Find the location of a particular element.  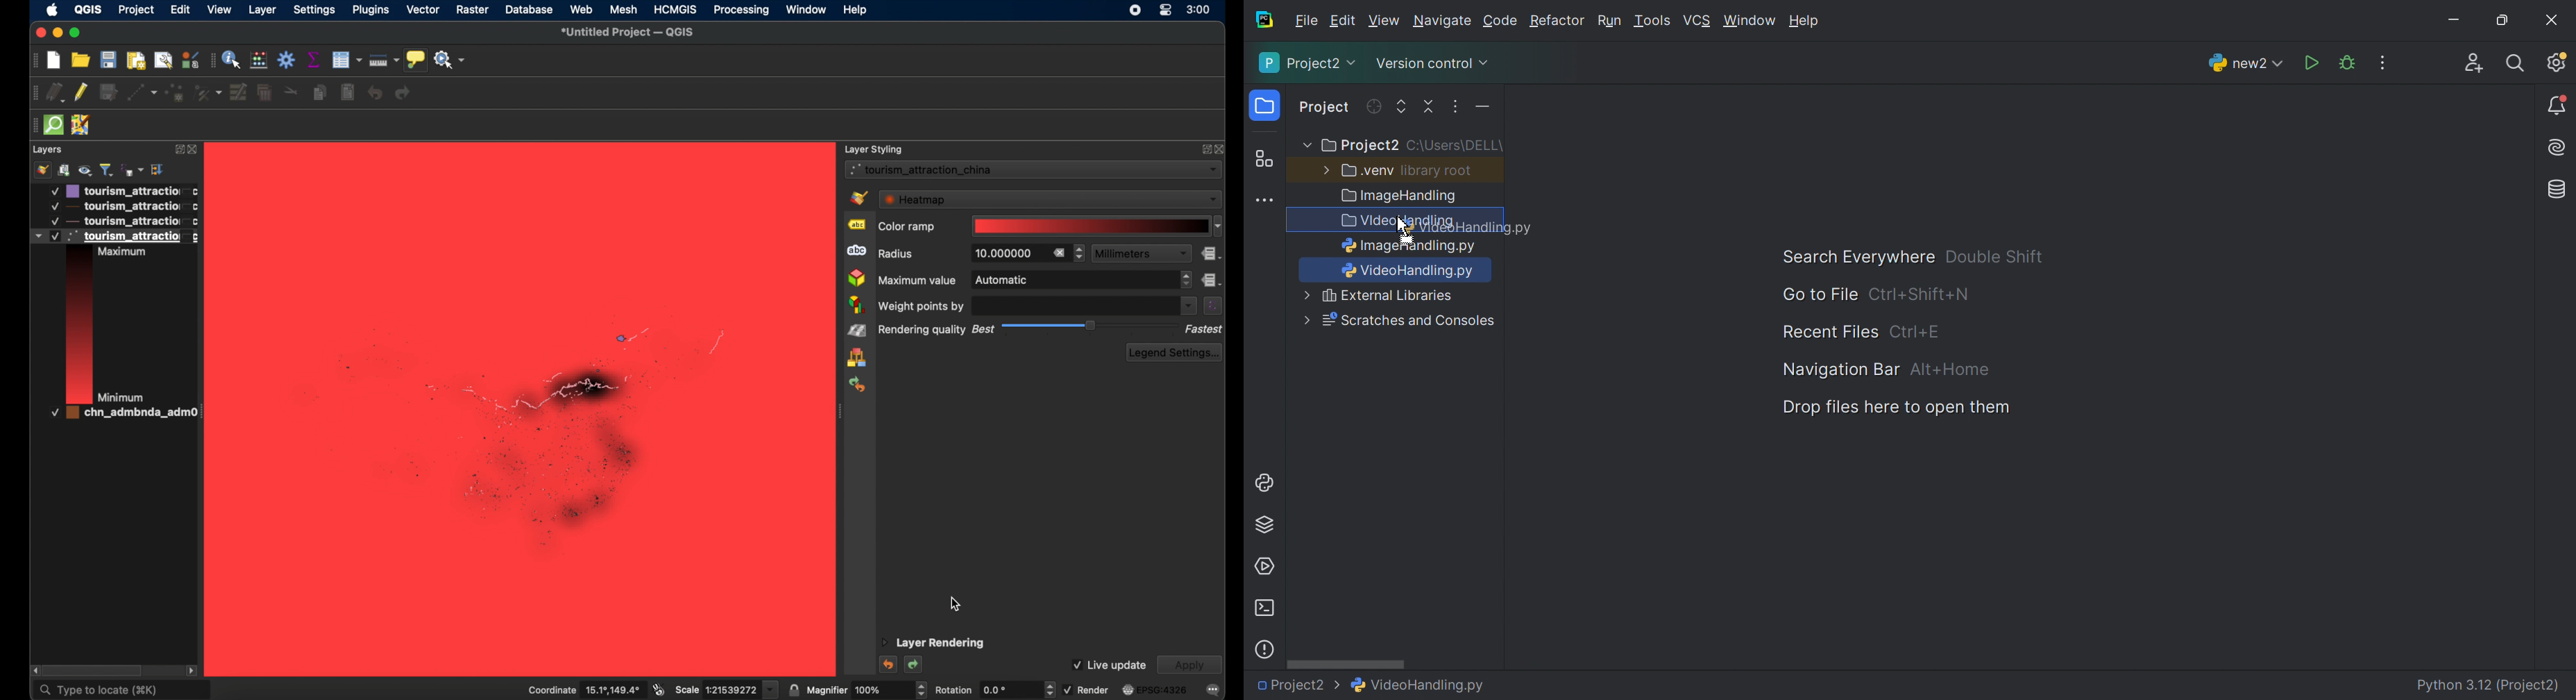

heat color map is located at coordinates (530, 418).